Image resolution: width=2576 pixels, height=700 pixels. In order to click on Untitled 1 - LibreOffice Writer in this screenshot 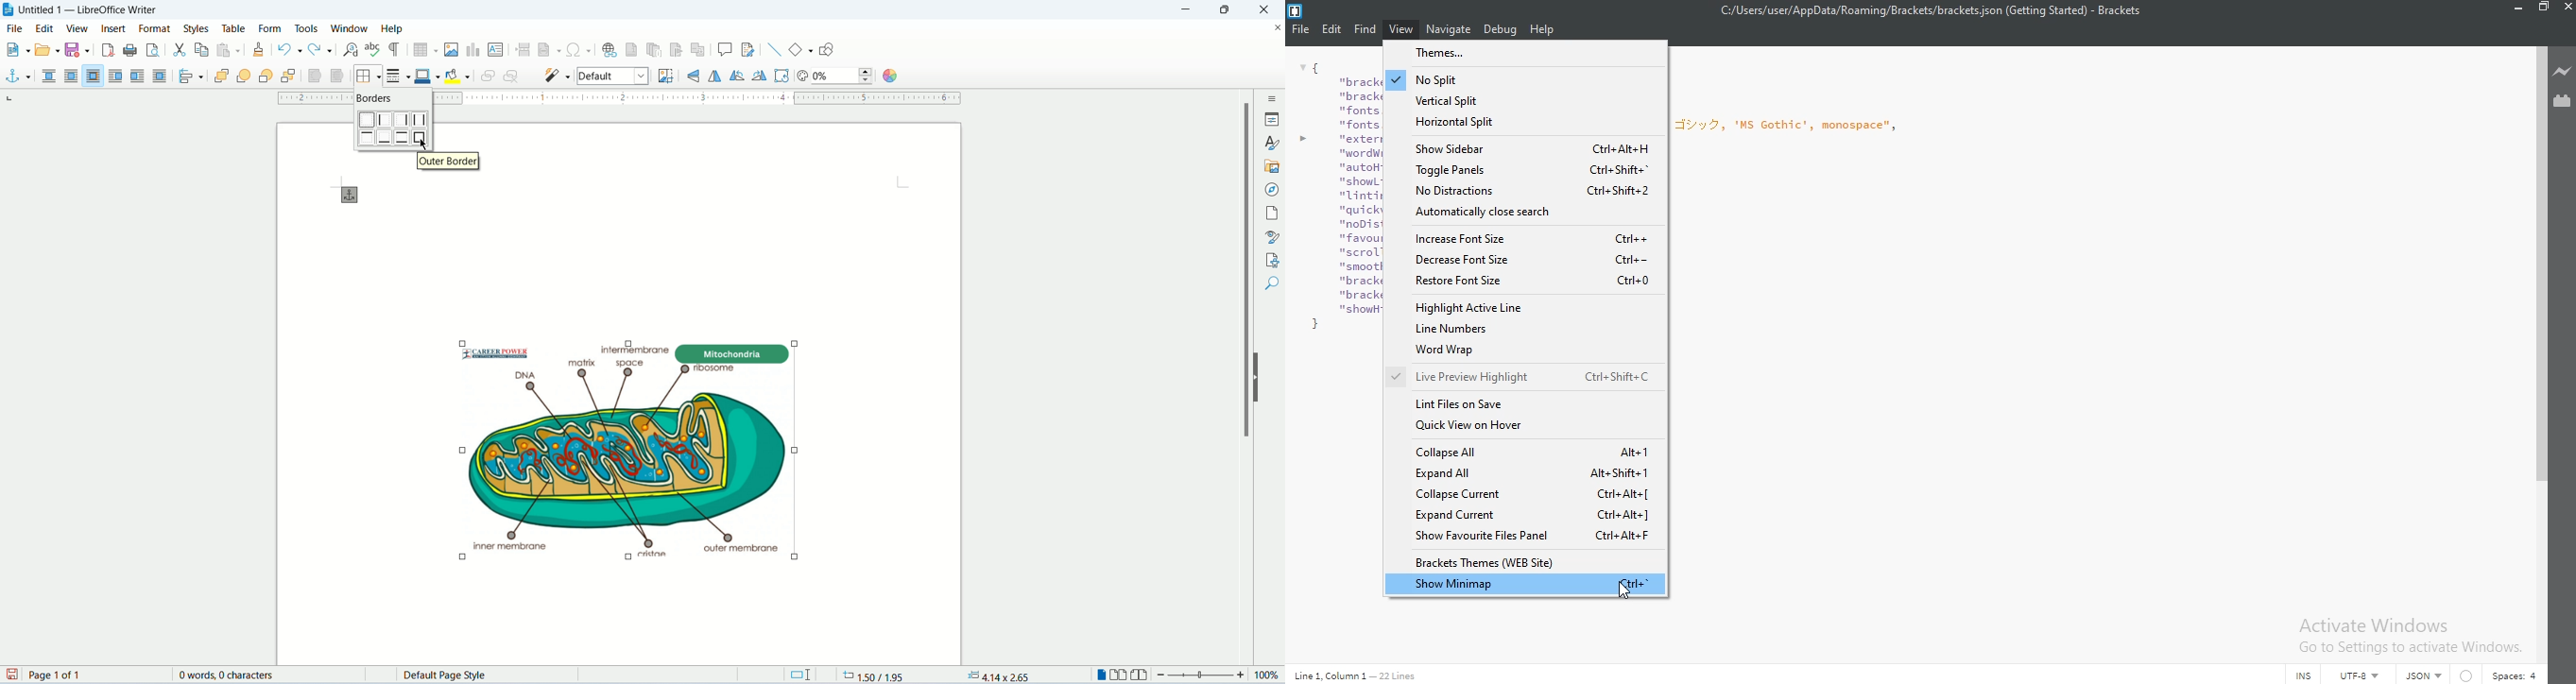, I will do `click(100, 9)`.